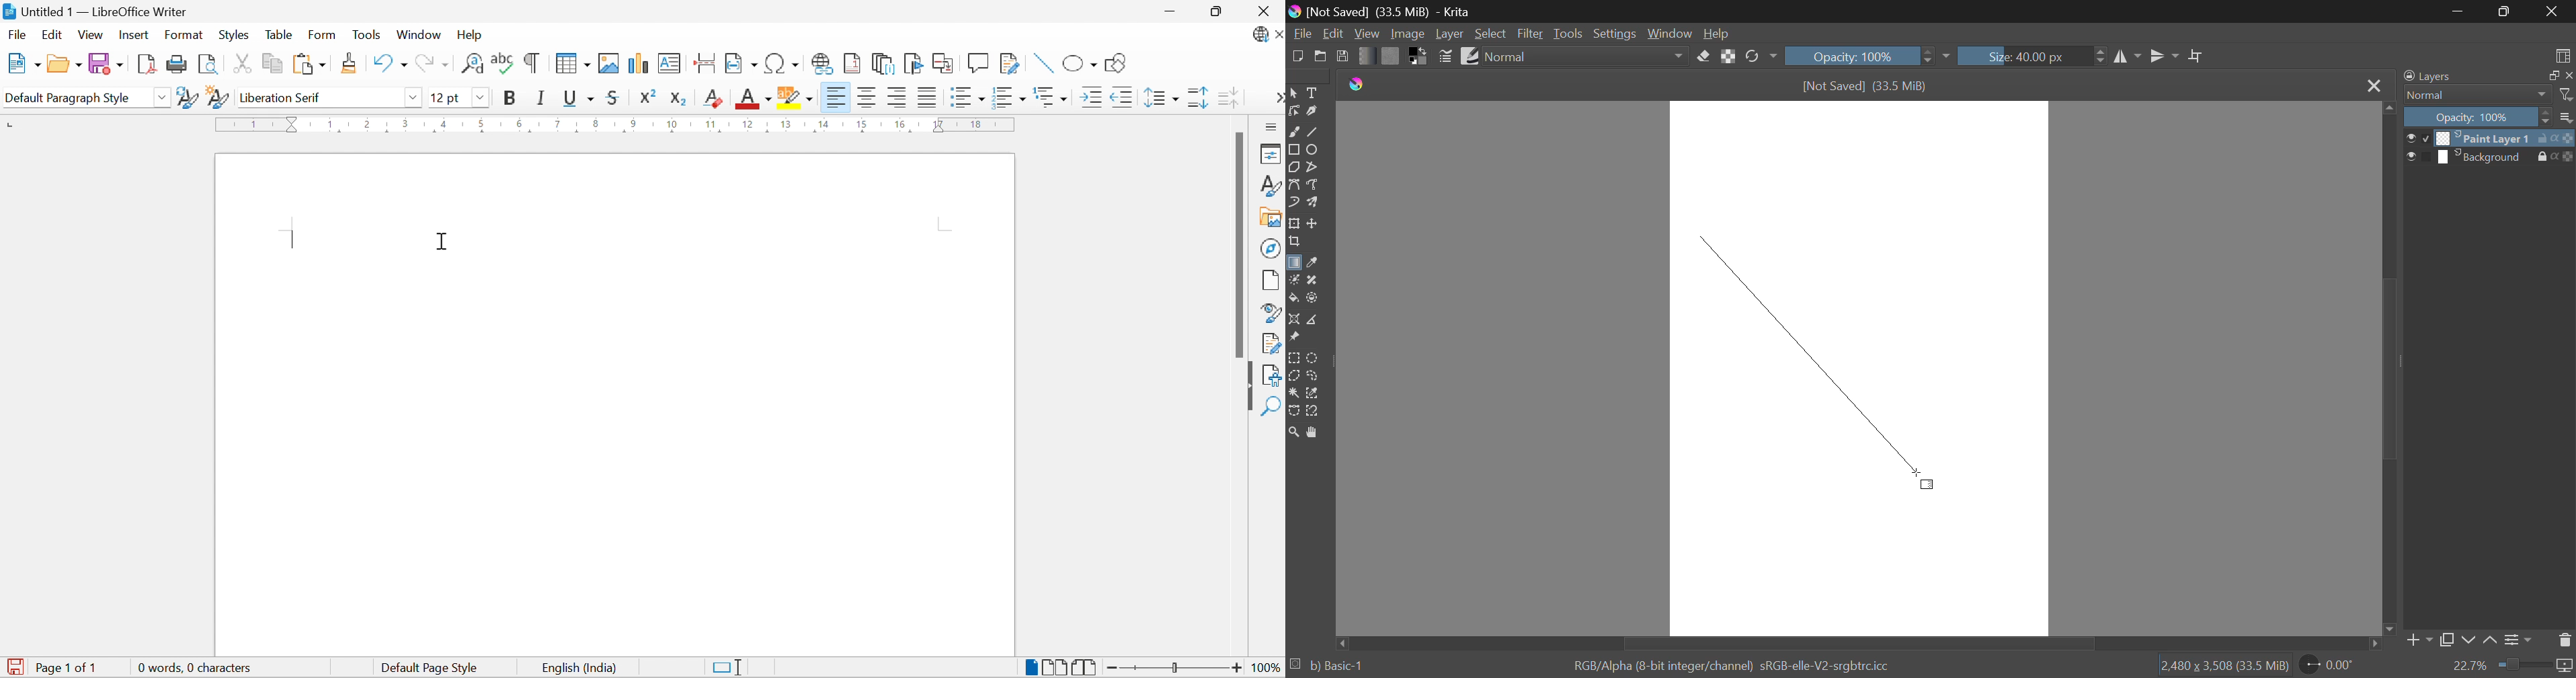 This screenshot has width=2576, height=700. What do you see at coordinates (2161, 58) in the screenshot?
I see `Horizontal Mirror Flip` at bounding box center [2161, 58].